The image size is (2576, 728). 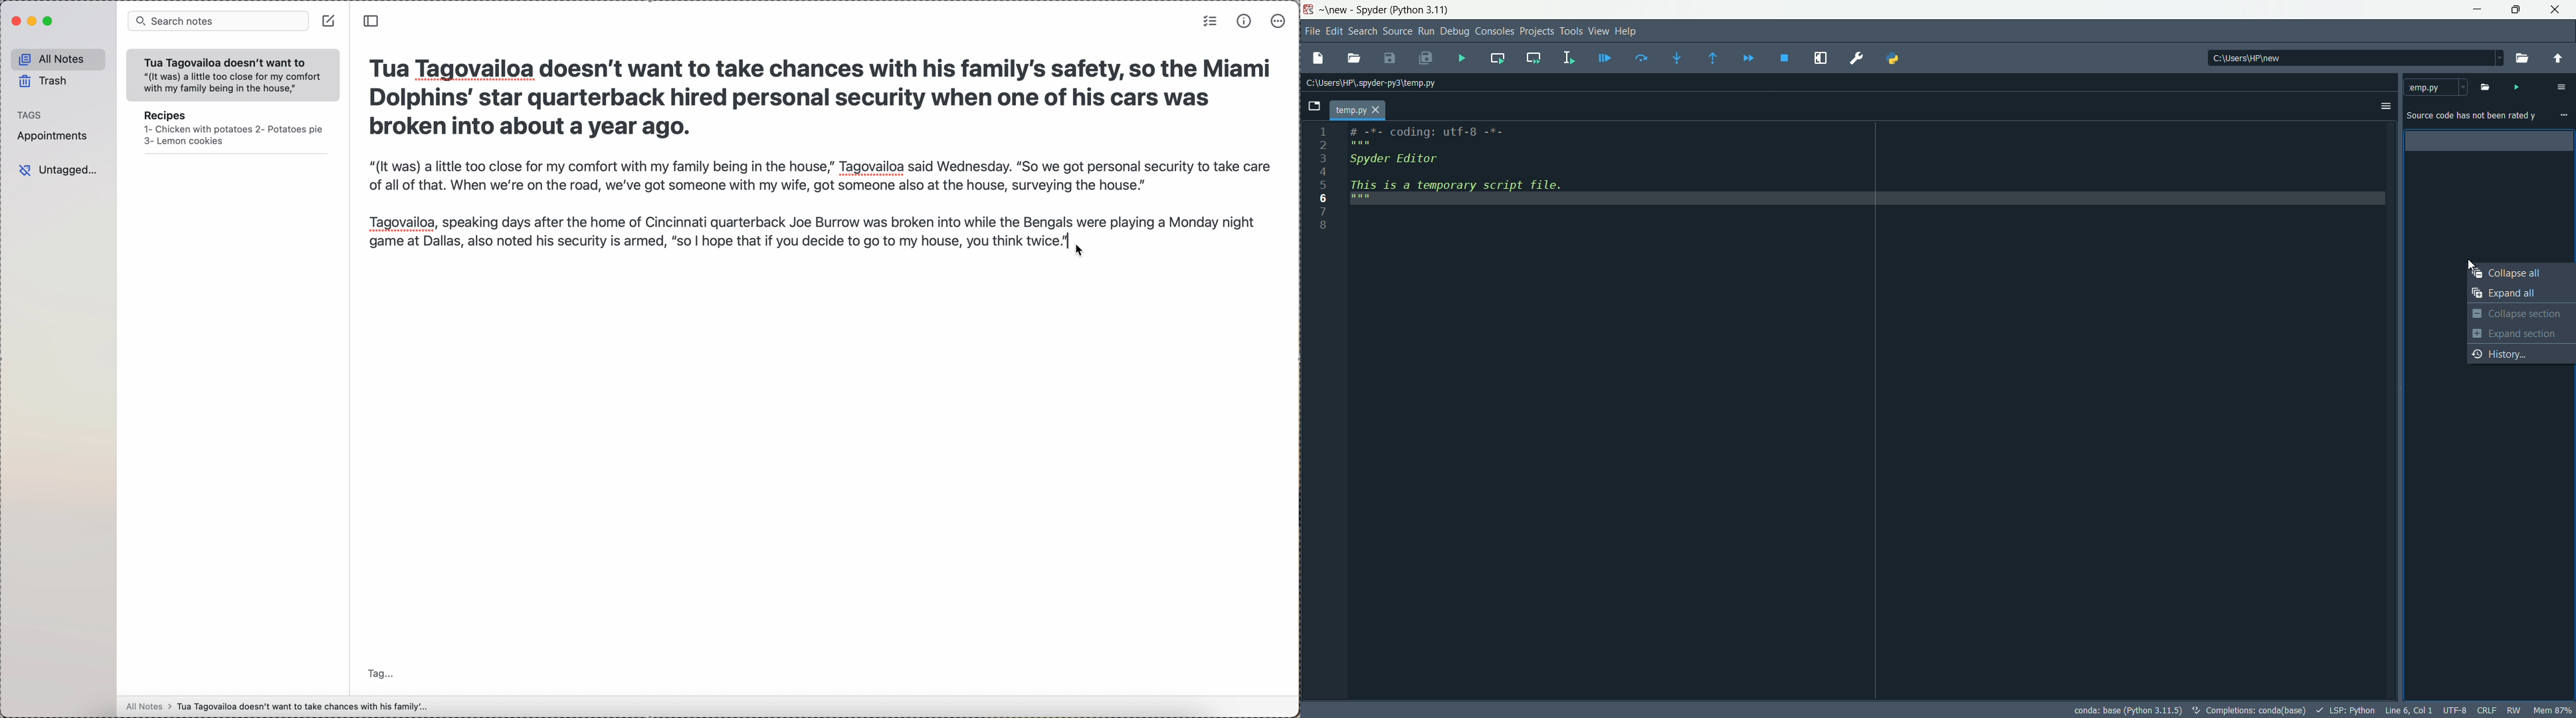 I want to click on Spyder Editor, so click(x=1391, y=160).